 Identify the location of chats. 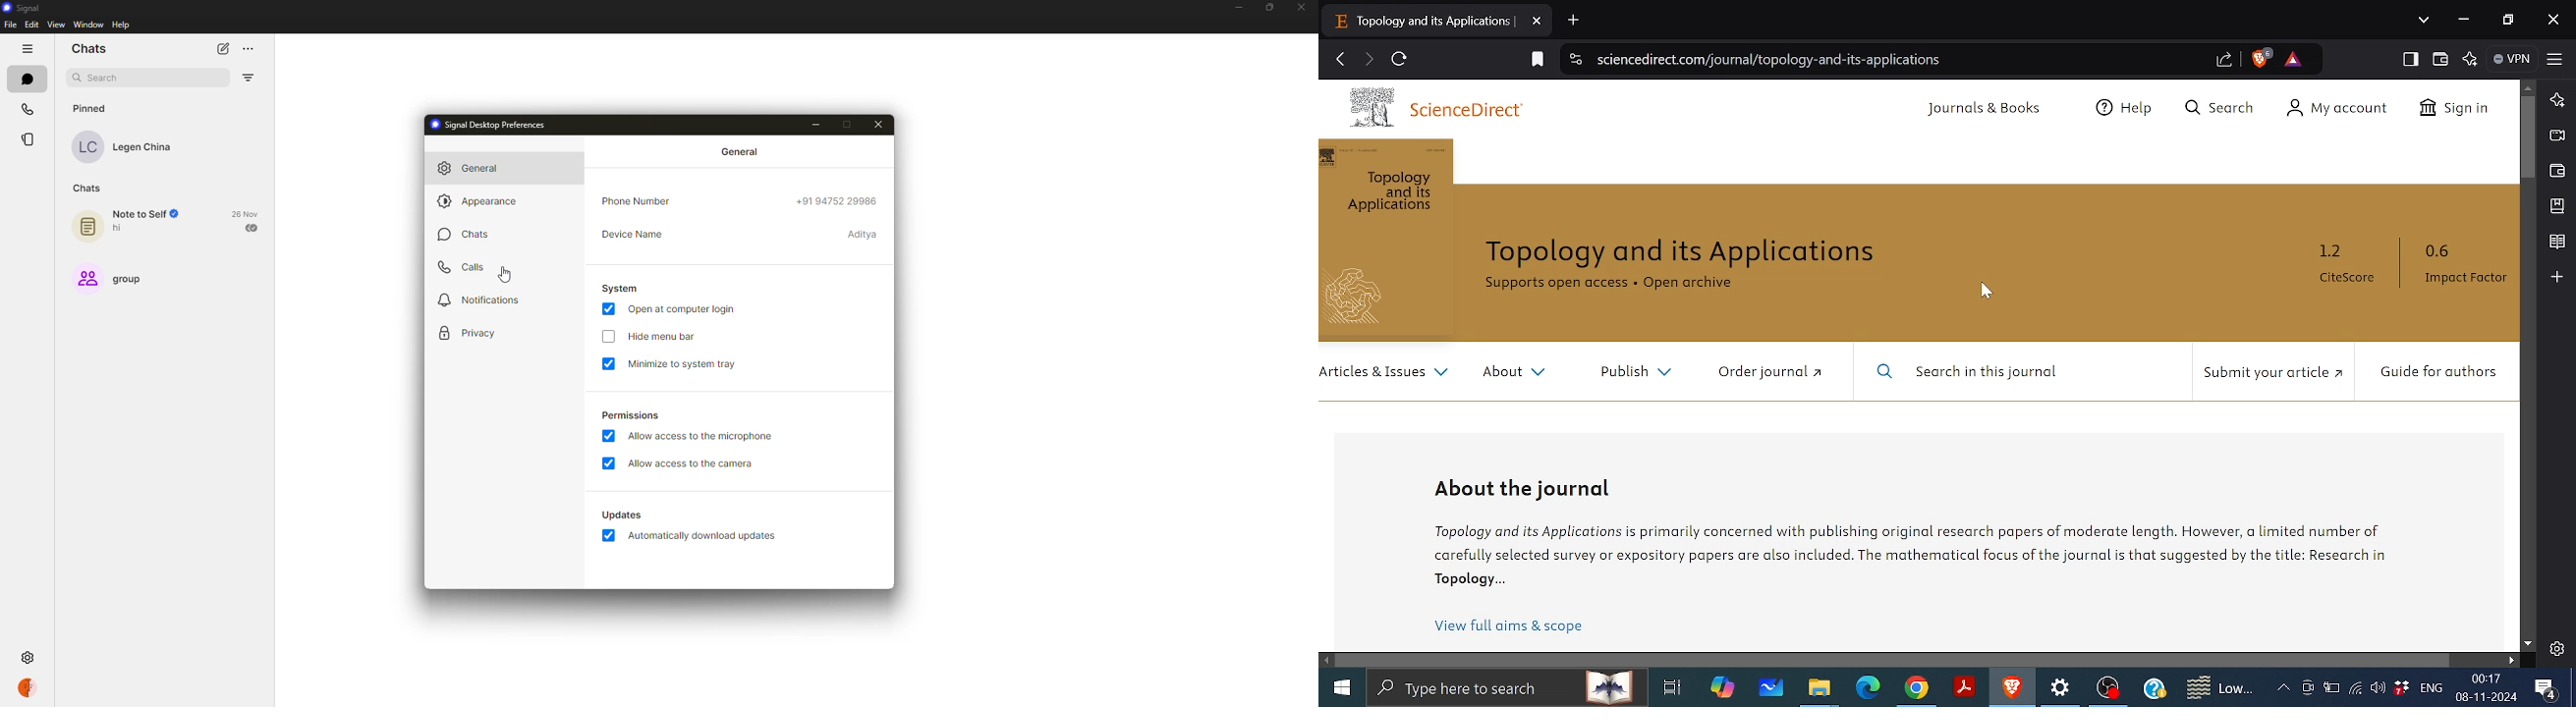
(26, 78).